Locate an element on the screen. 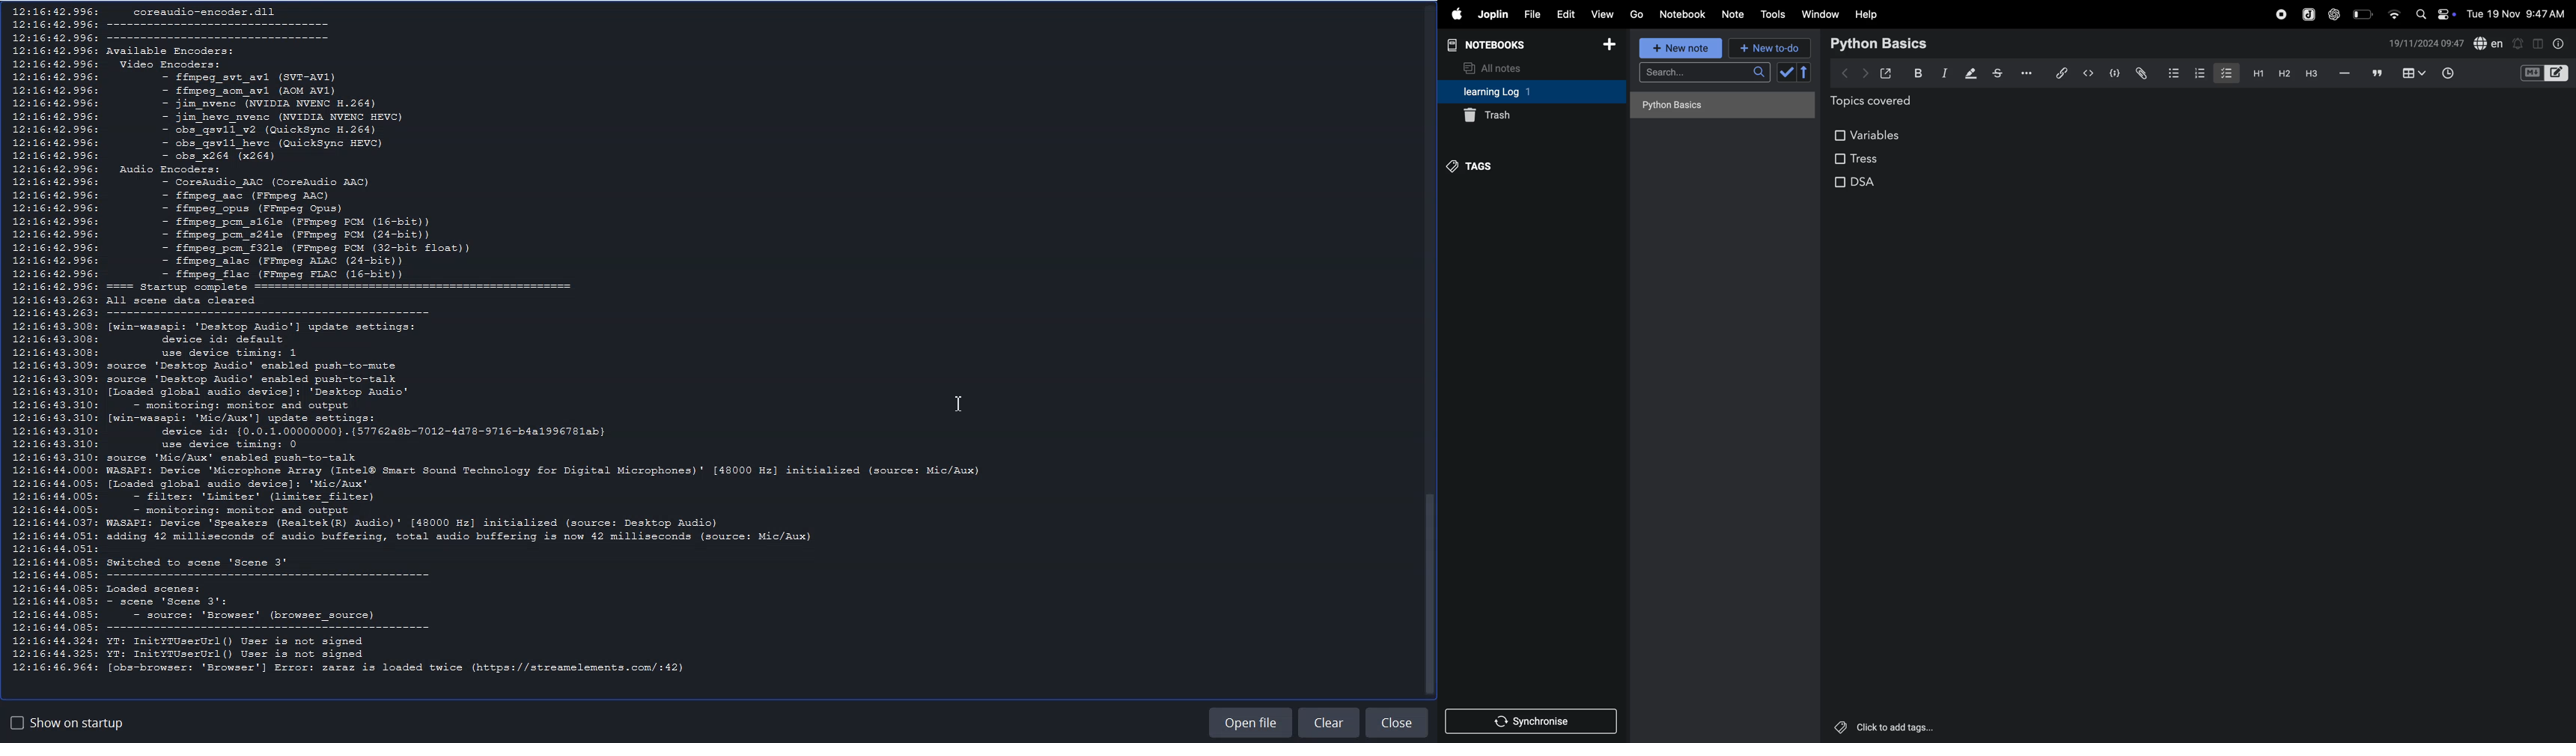 This screenshot has width=2576, height=756. record is located at coordinates (2281, 13).